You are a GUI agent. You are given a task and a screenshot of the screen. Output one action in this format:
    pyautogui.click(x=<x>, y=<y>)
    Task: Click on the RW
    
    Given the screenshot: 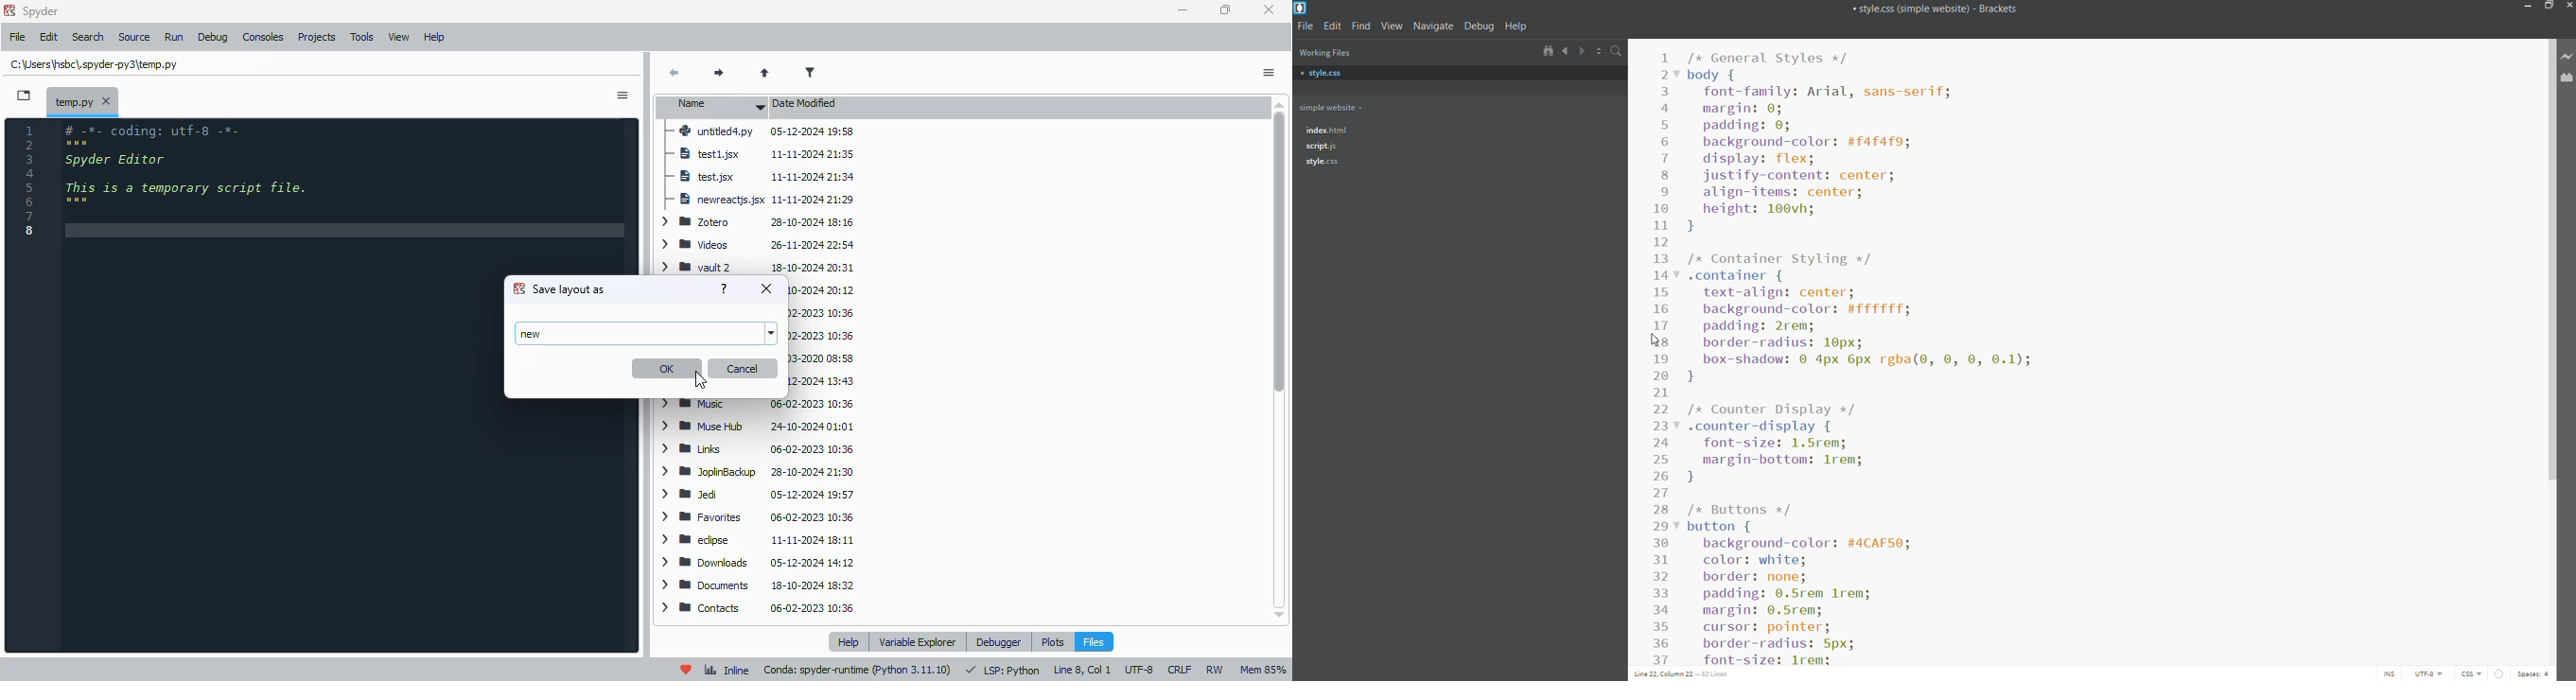 What is the action you would take?
    pyautogui.click(x=1215, y=669)
    